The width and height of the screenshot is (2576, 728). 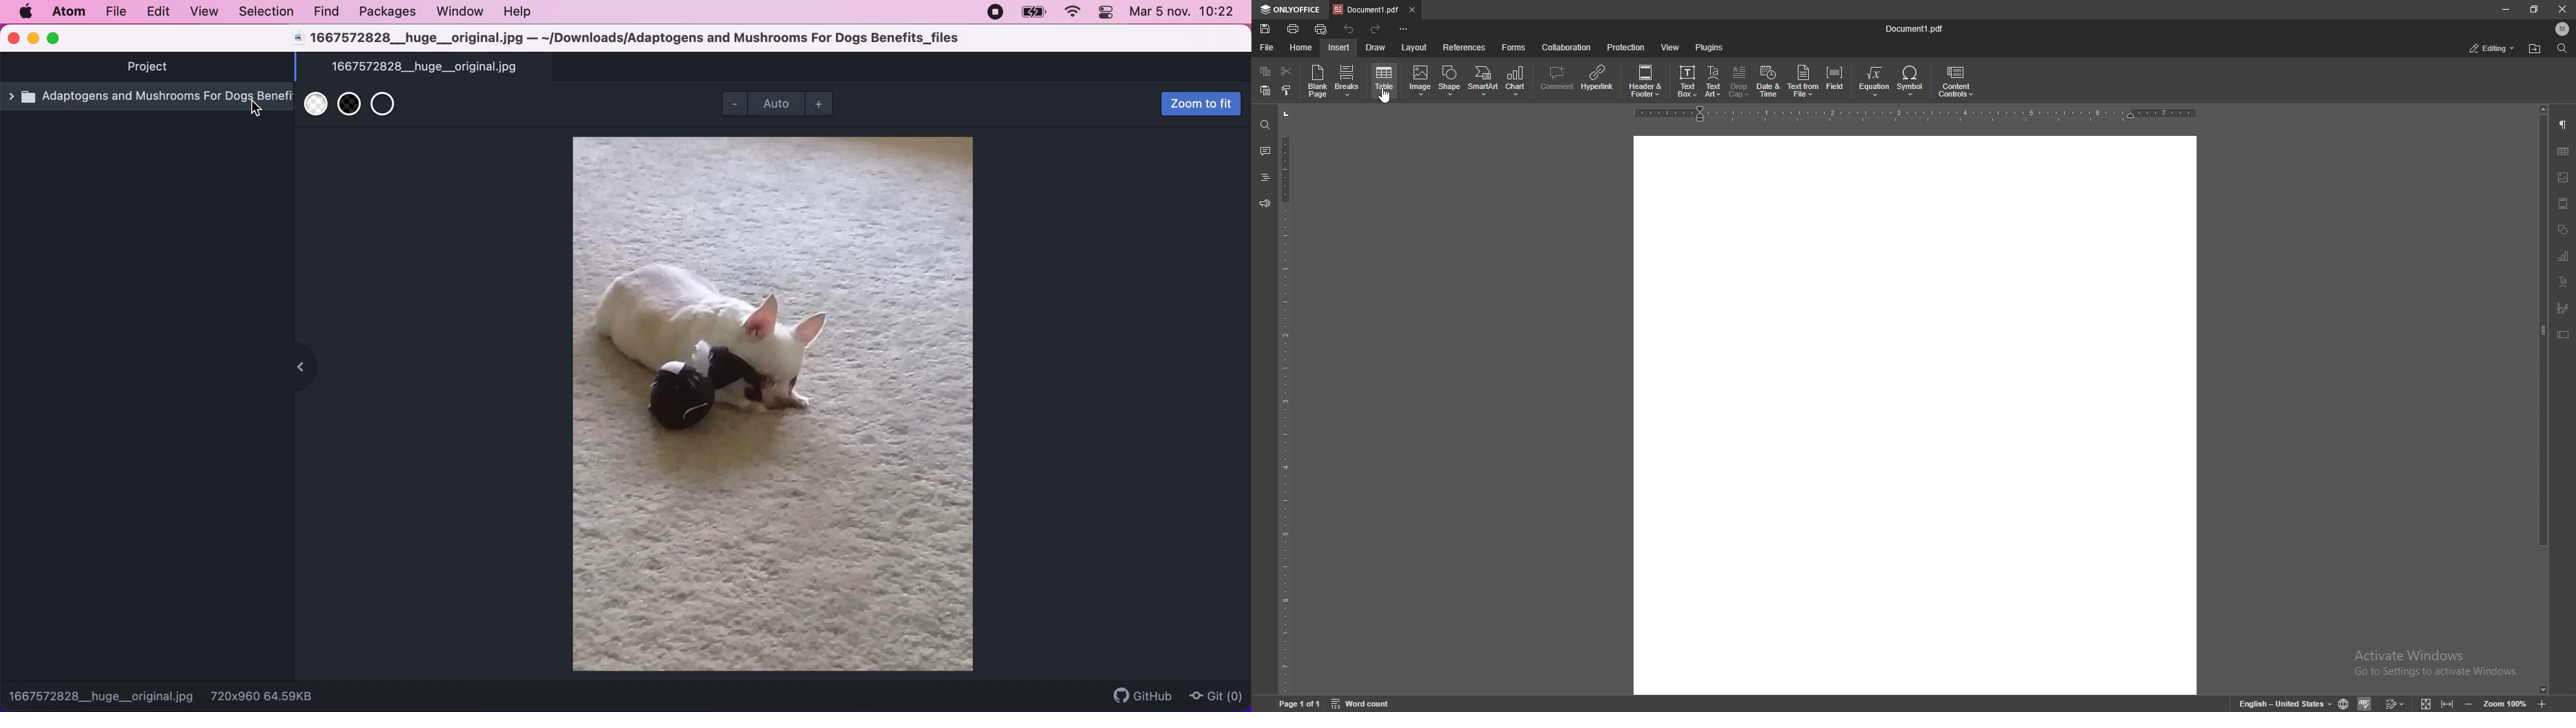 What do you see at coordinates (2448, 703) in the screenshot?
I see `fit to width` at bounding box center [2448, 703].